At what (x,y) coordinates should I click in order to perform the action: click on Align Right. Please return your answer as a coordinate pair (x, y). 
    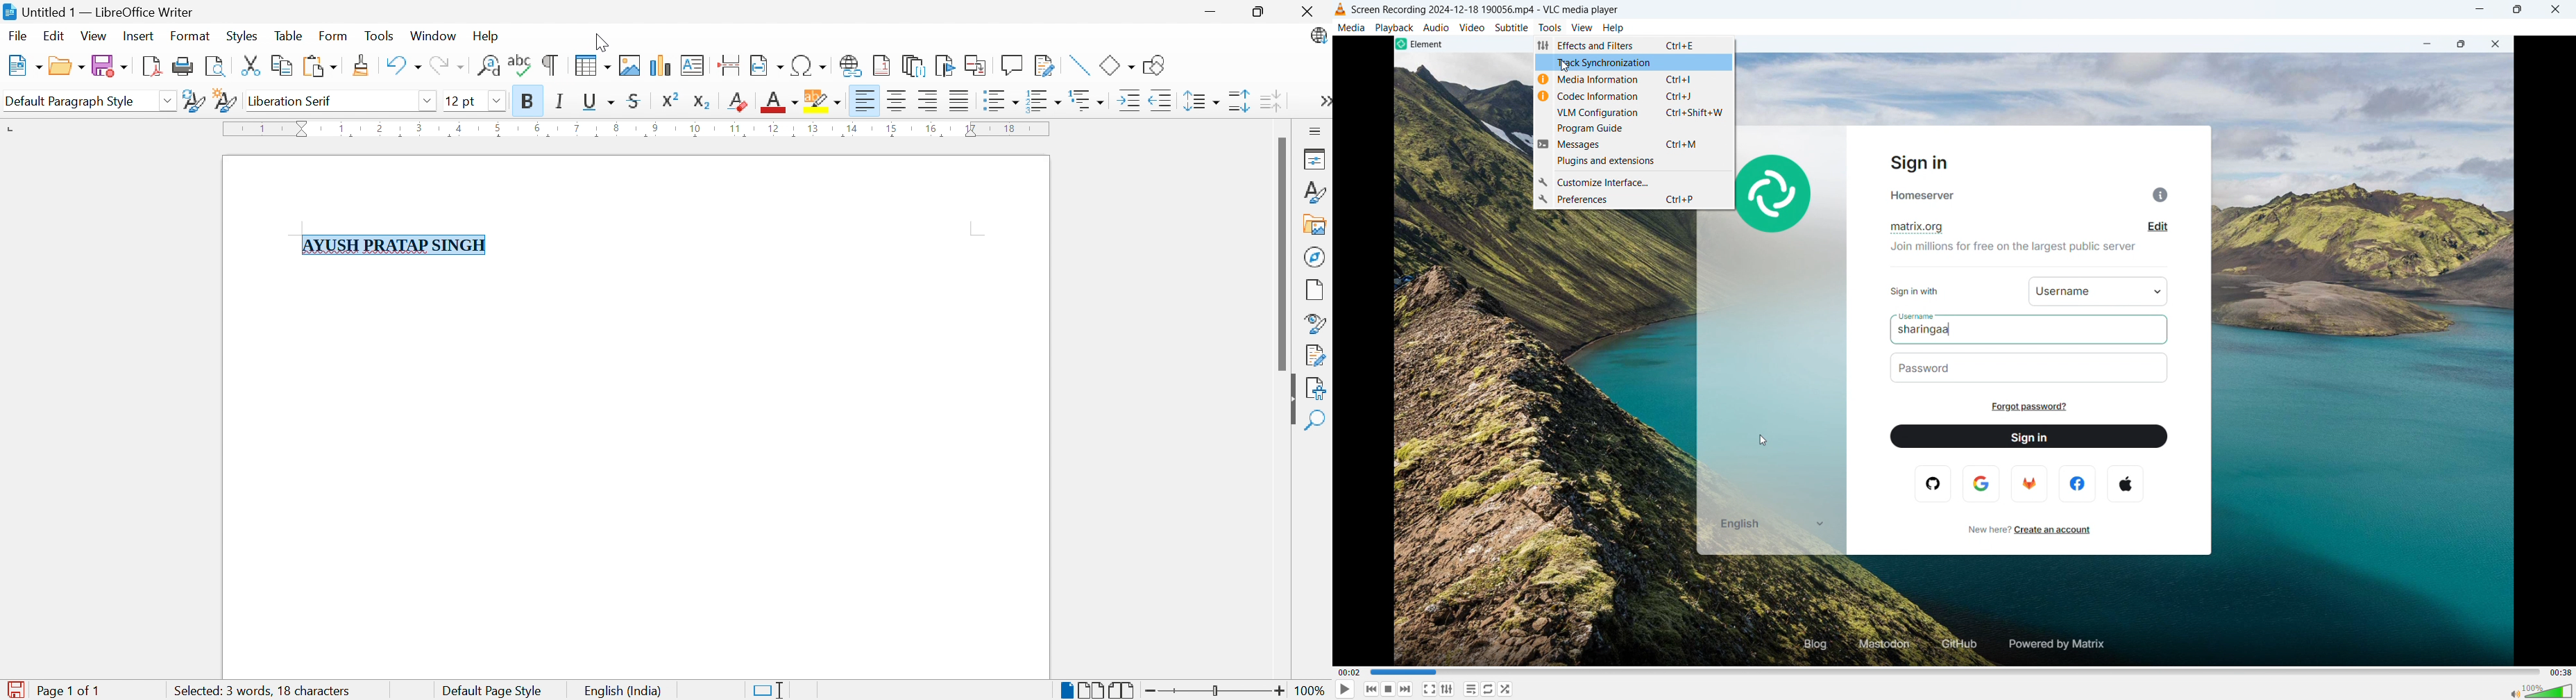
    Looking at the image, I should click on (928, 101).